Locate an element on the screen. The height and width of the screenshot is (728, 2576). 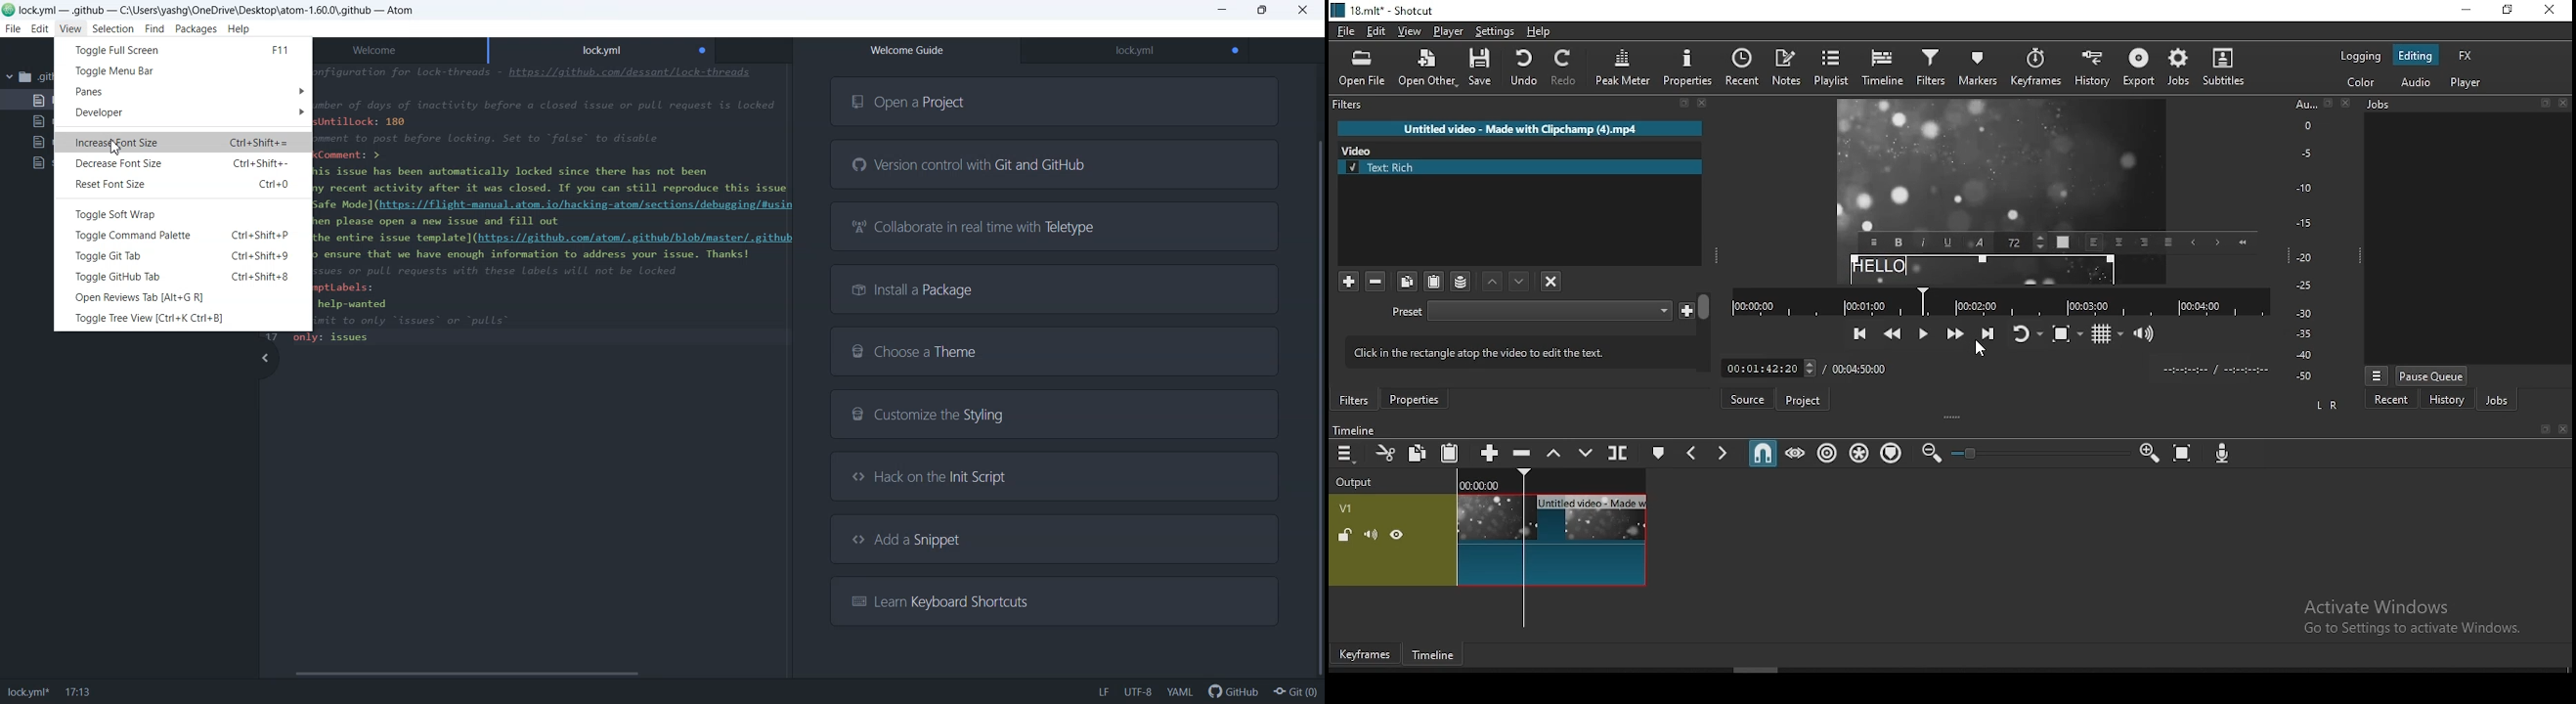
Close is located at coordinates (2562, 429).